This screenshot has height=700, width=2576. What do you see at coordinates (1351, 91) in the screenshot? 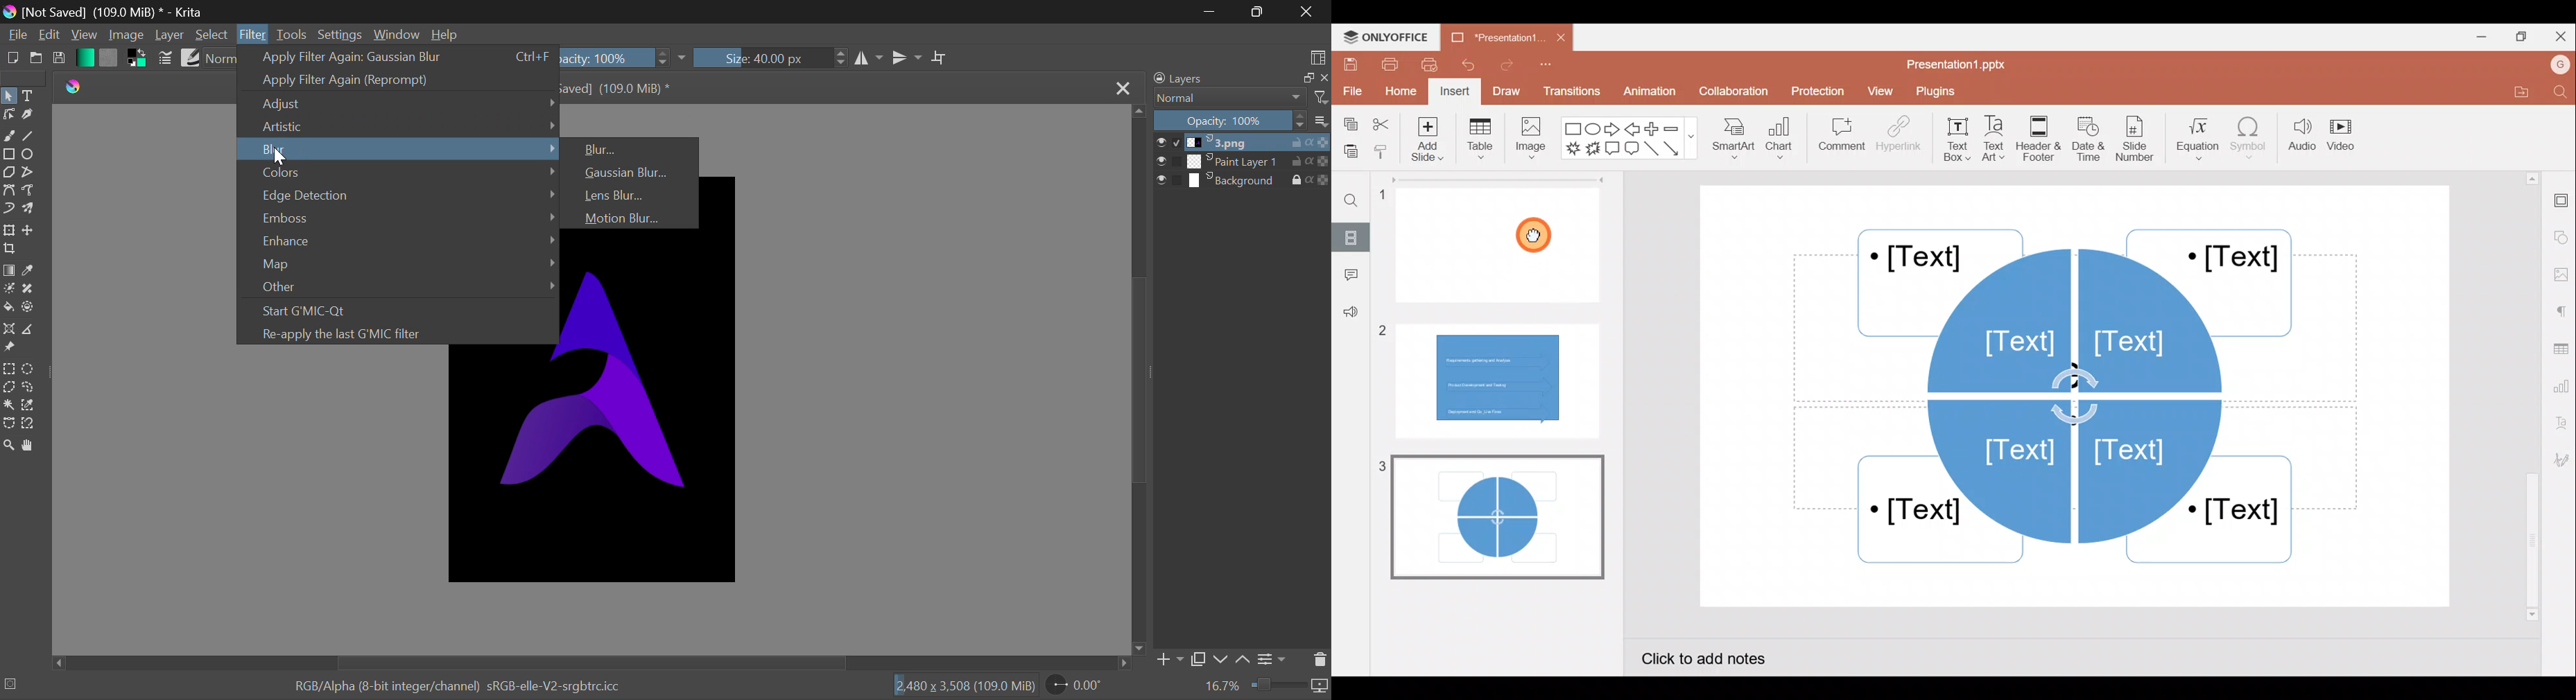
I see `File` at bounding box center [1351, 91].